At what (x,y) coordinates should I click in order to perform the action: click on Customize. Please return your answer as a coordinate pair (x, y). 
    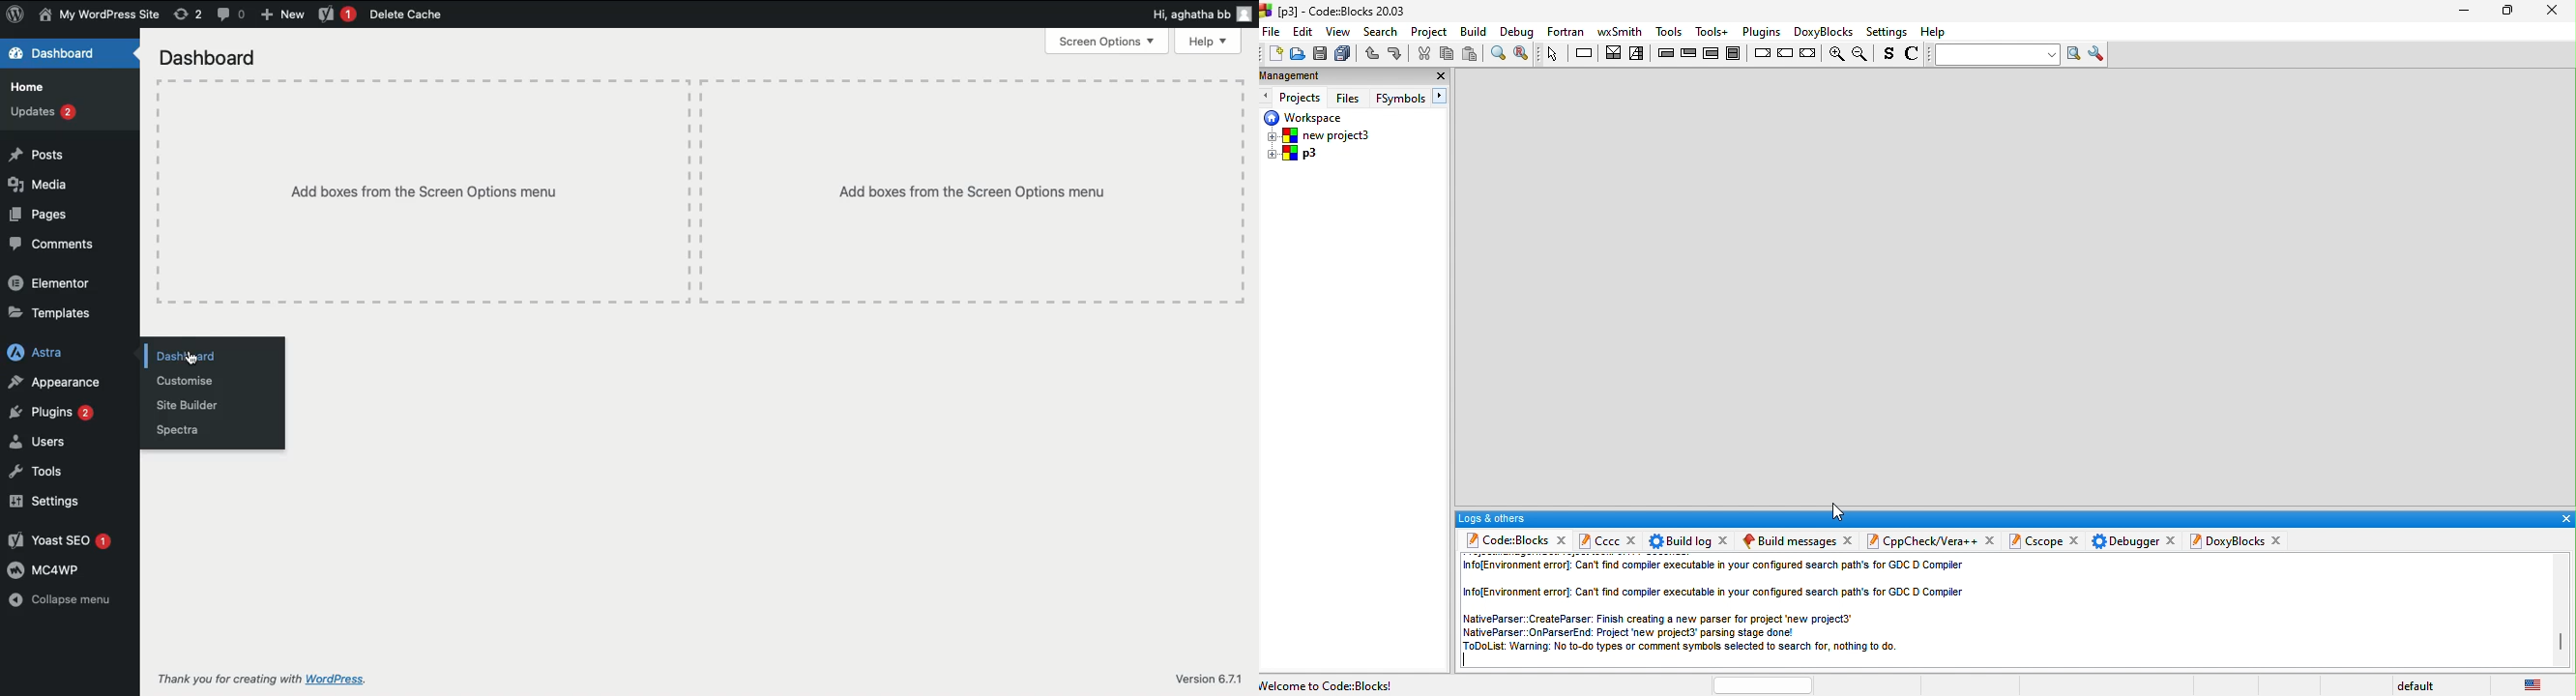
    Looking at the image, I should click on (188, 380).